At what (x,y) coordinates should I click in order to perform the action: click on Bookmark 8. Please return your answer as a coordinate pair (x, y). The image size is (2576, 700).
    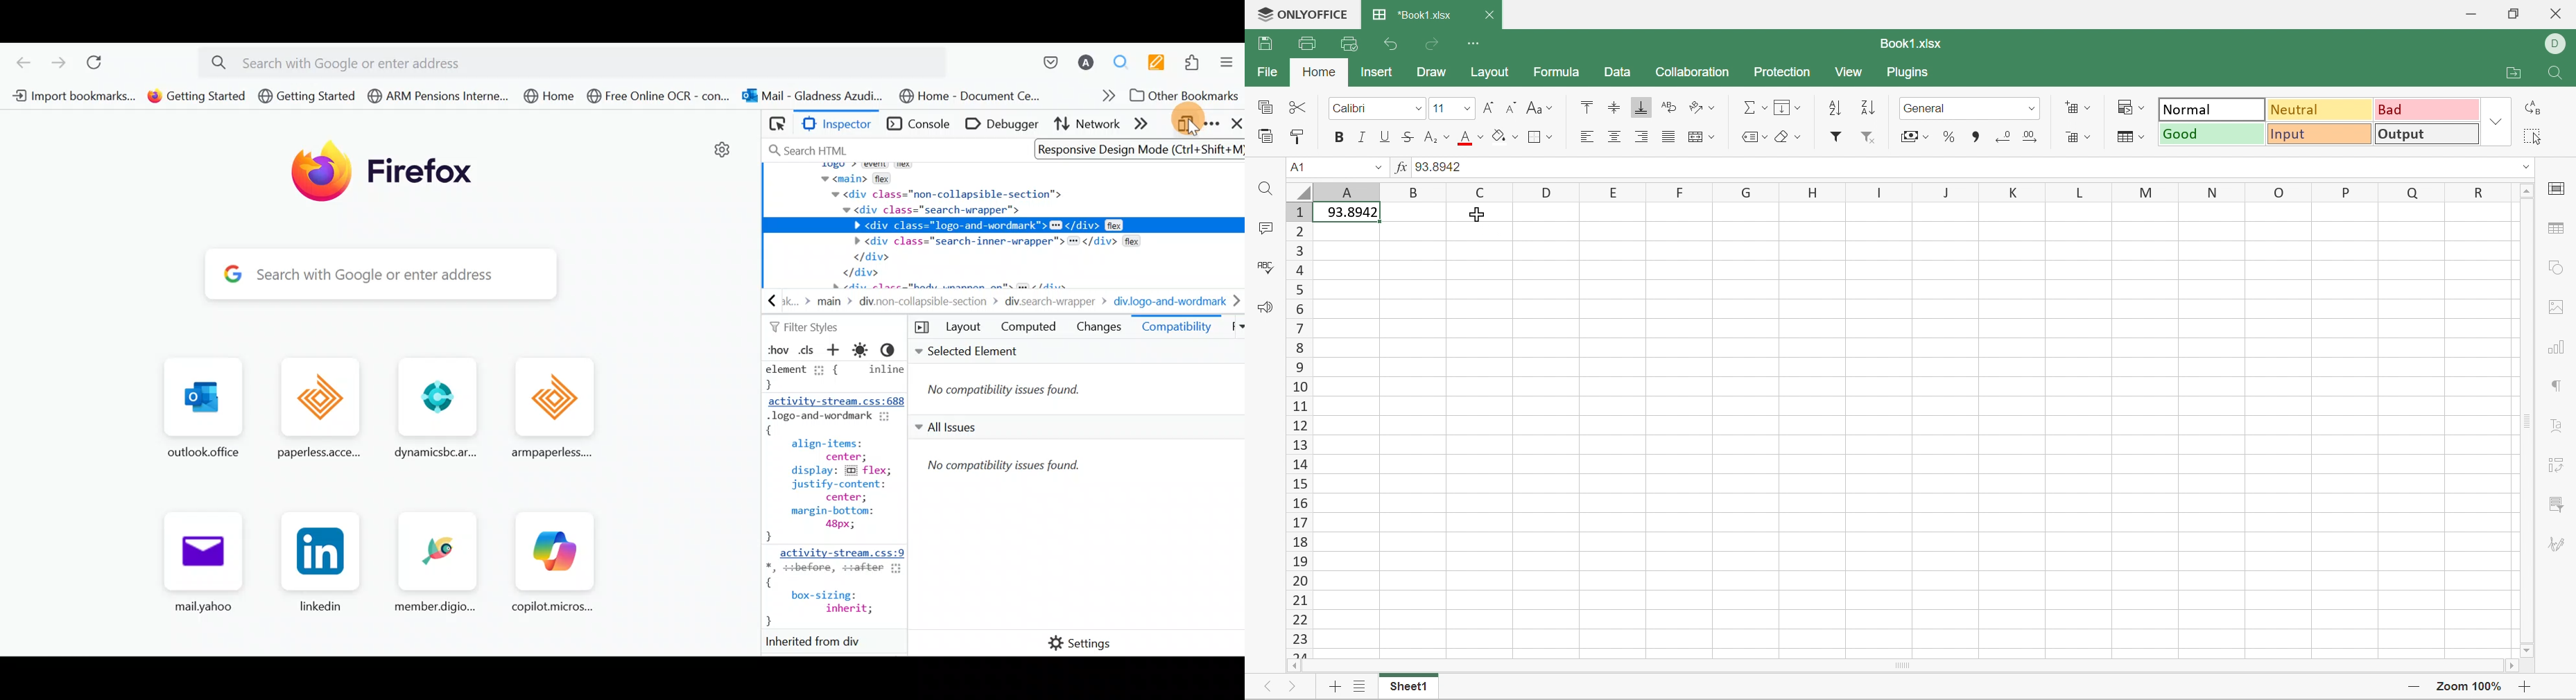
    Looking at the image, I should click on (975, 96).